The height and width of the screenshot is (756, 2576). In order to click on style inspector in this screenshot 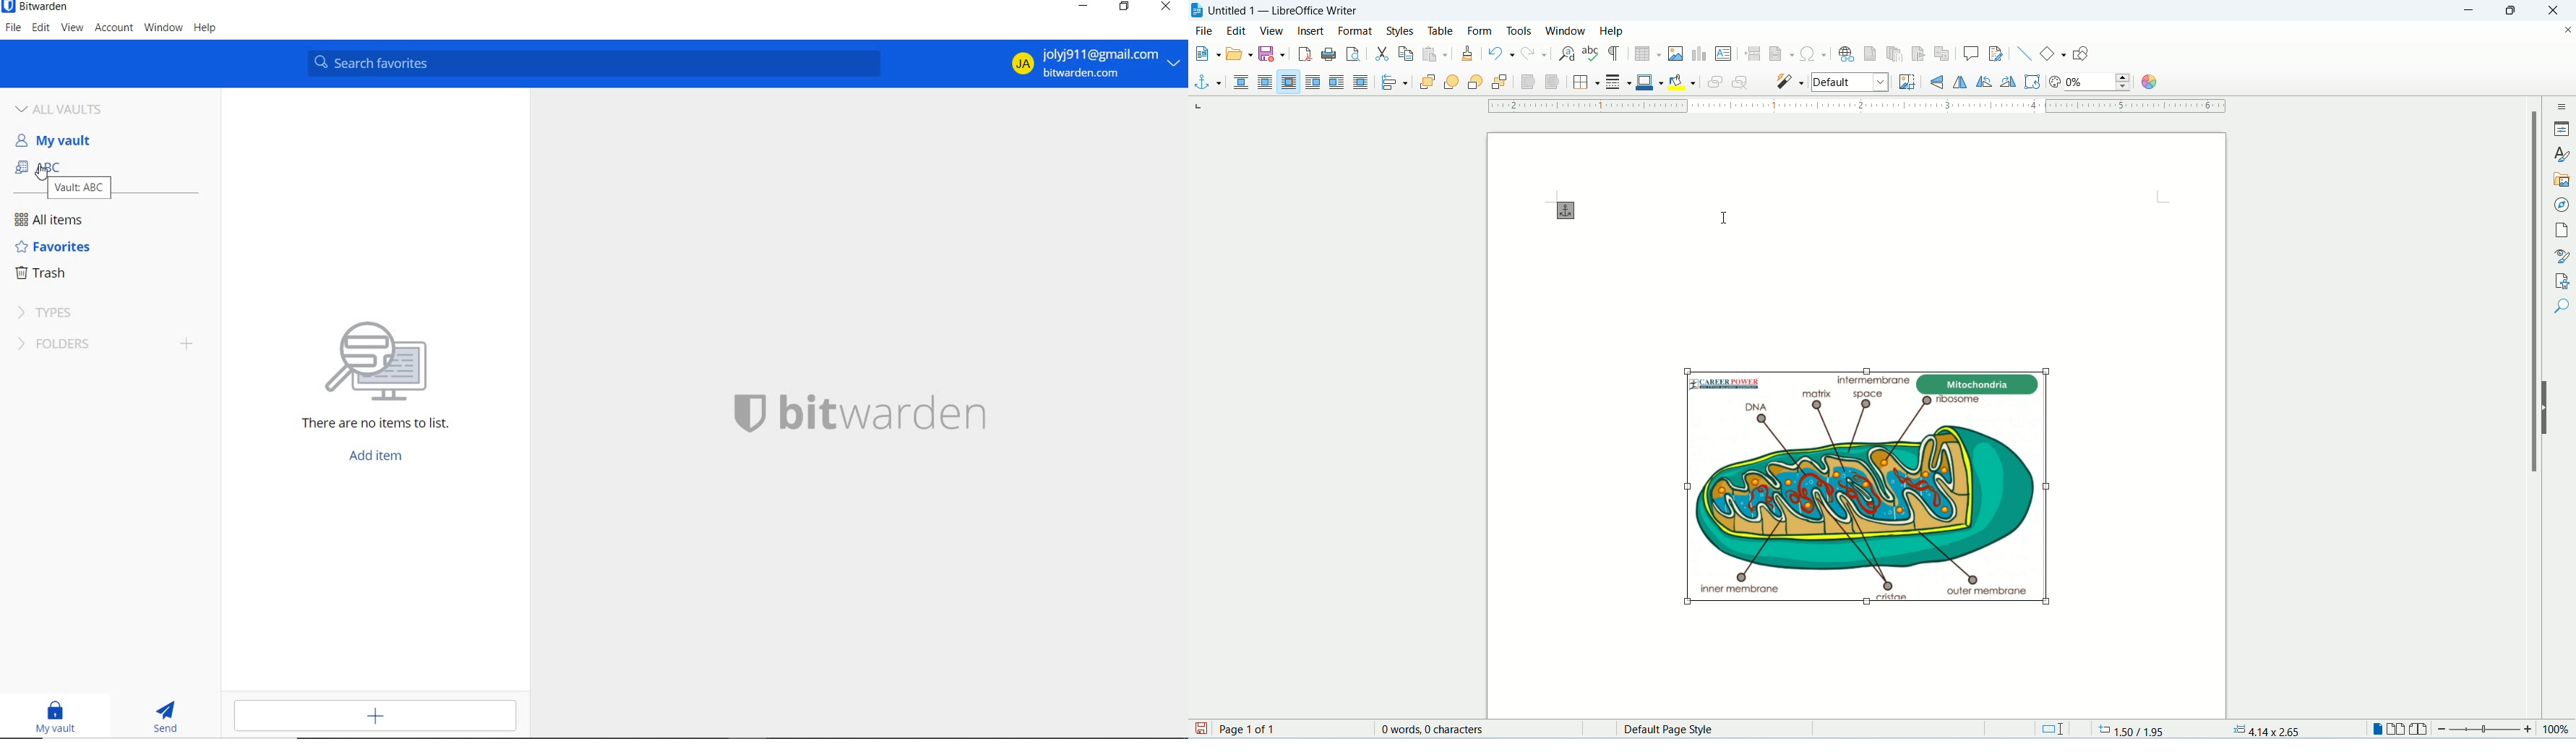, I will do `click(2563, 255)`.